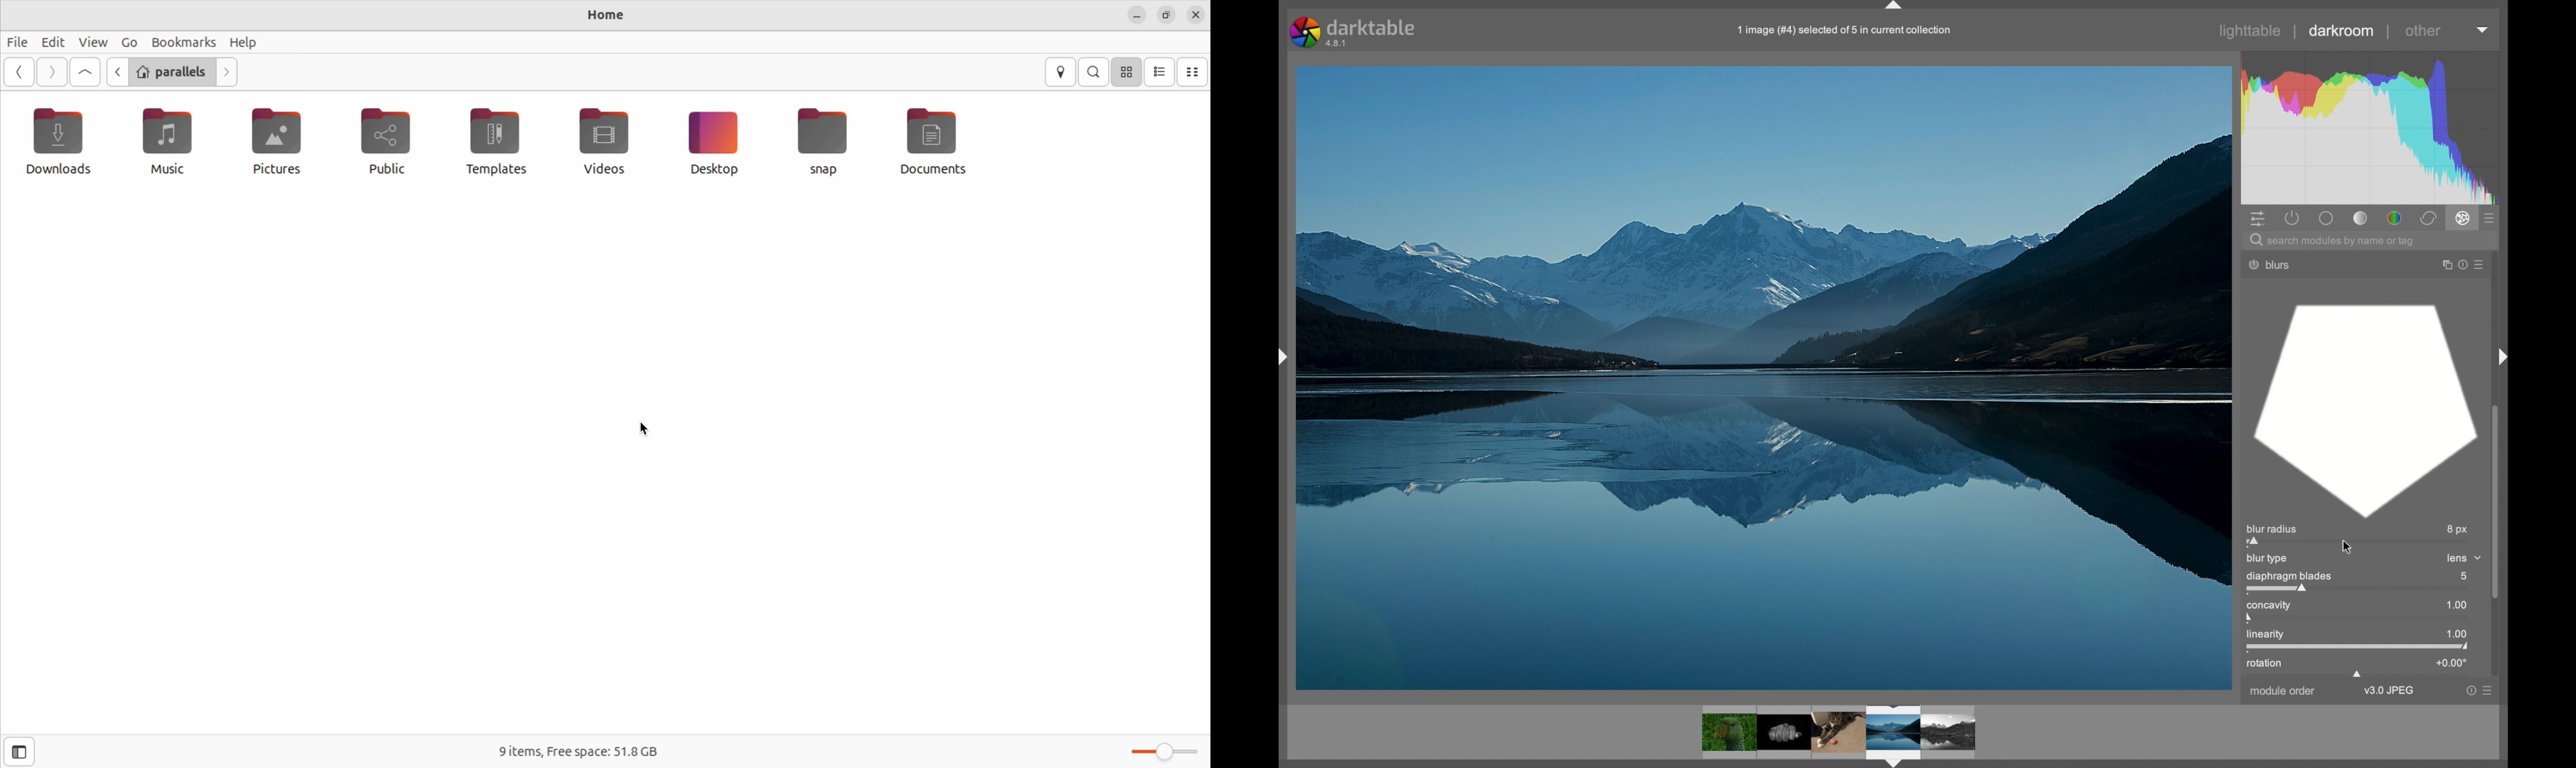 The image size is (2576, 784). What do you see at coordinates (2252, 31) in the screenshot?
I see `lighttable` at bounding box center [2252, 31].